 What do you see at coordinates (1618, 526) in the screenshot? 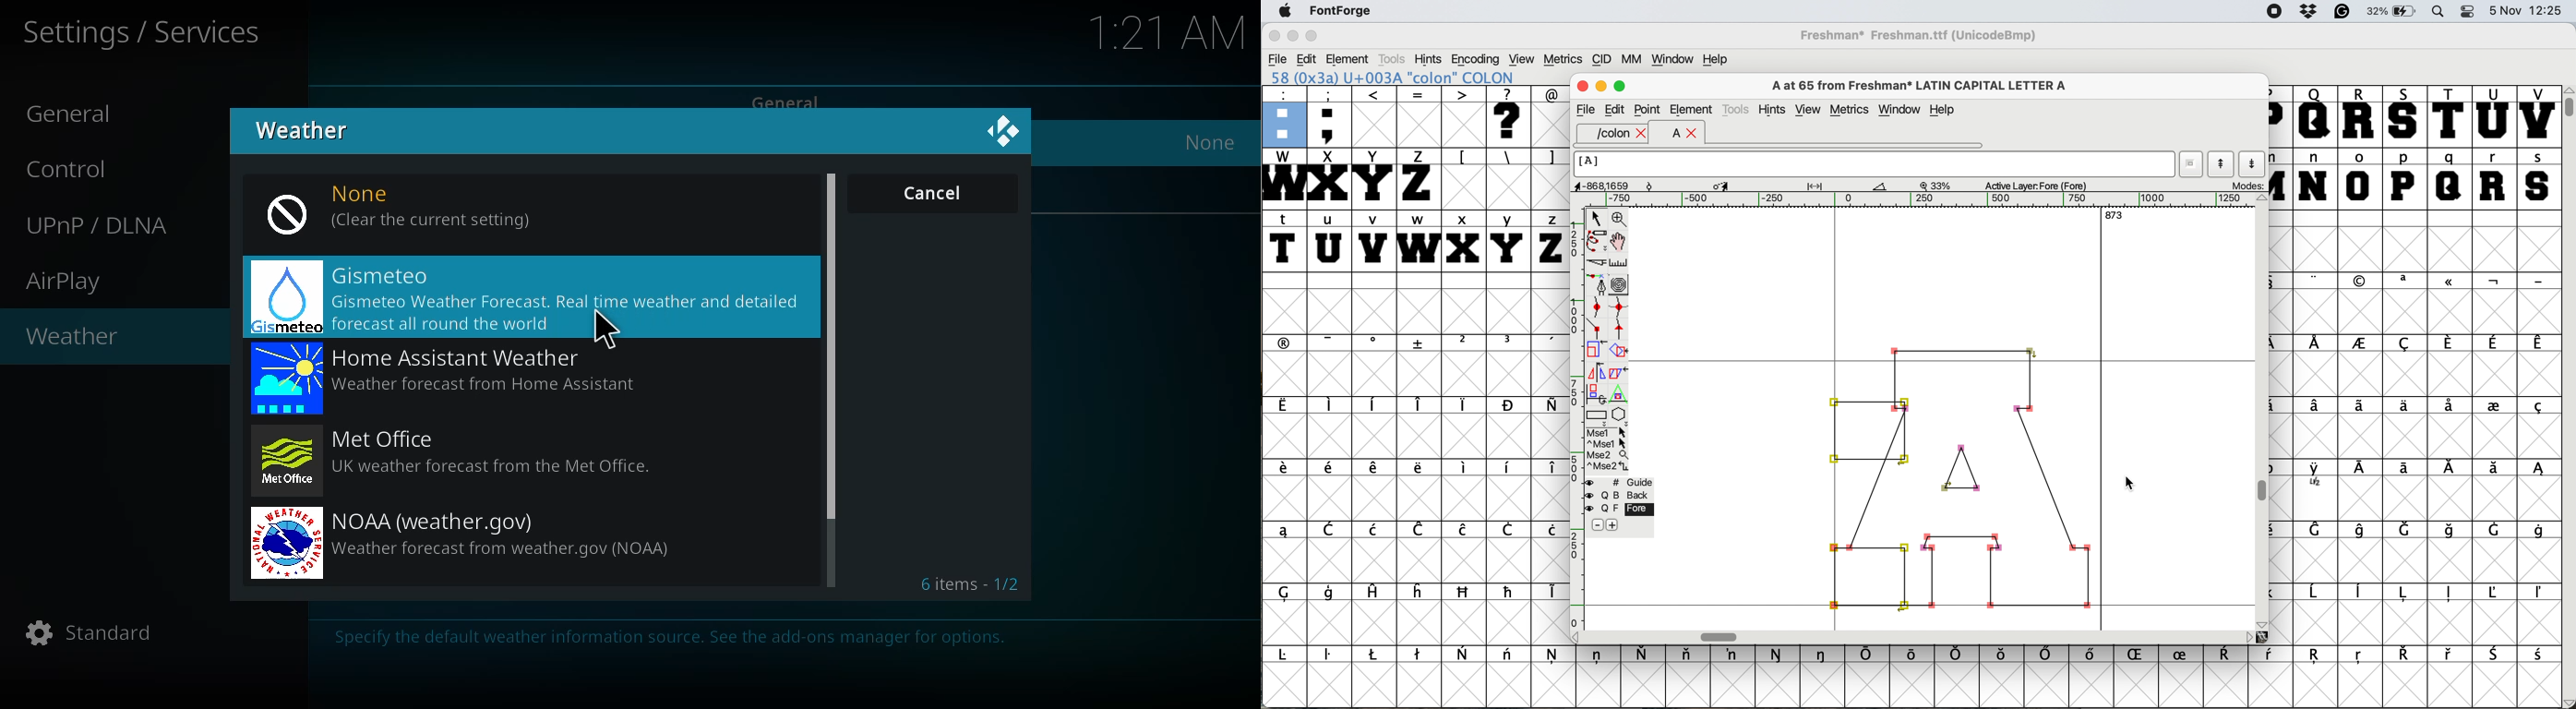
I see `add` at bounding box center [1618, 526].